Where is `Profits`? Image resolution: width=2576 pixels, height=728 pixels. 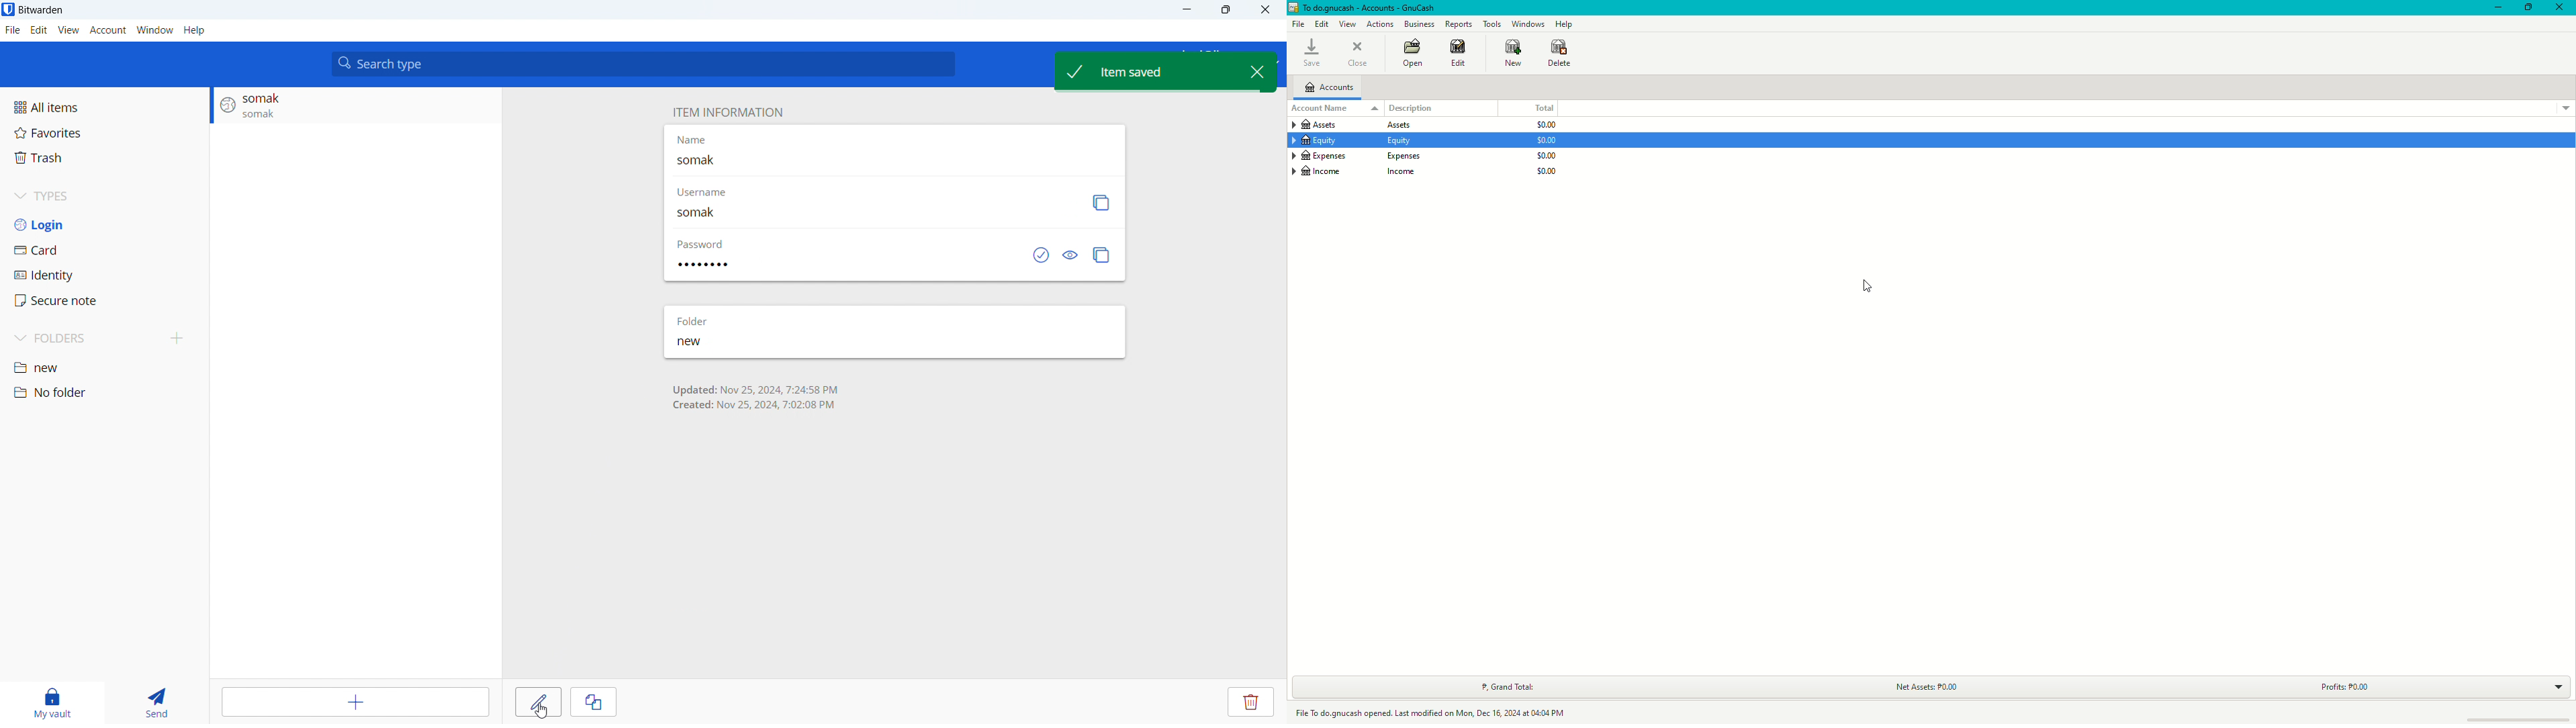 Profits is located at coordinates (2345, 685).